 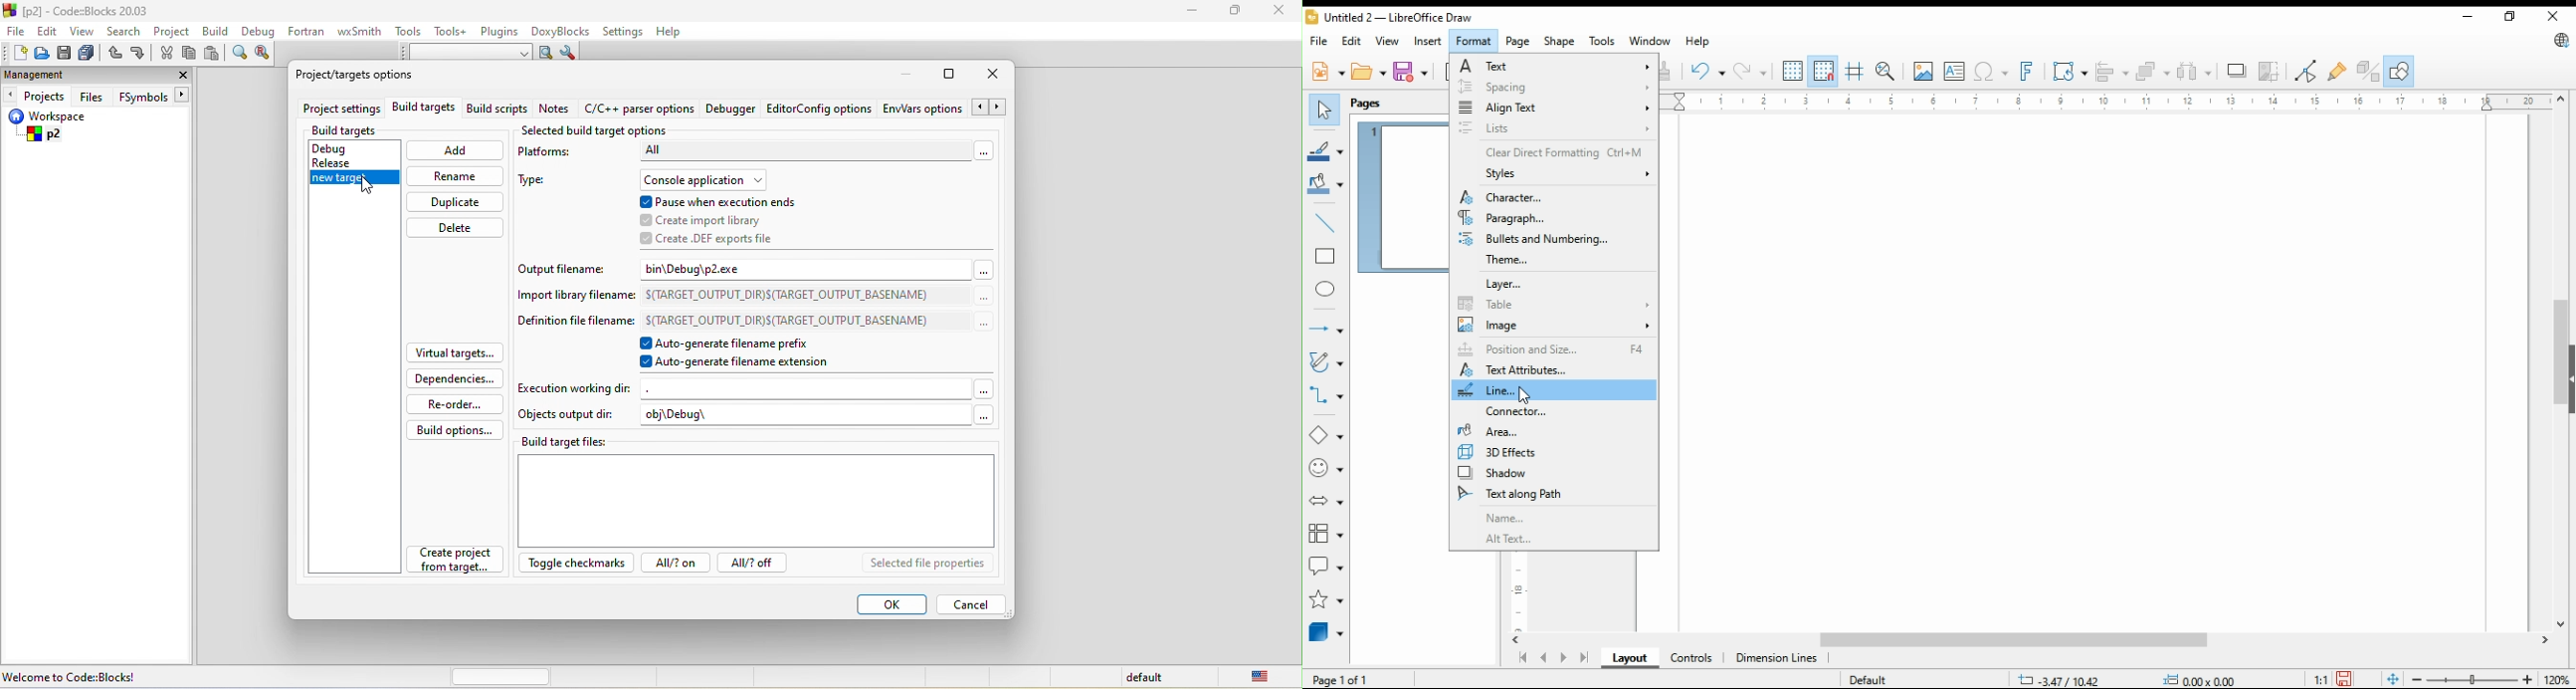 What do you see at coordinates (502, 677) in the screenshot?
I see `horizontal scroll bar` at bounding box center [502, 677].